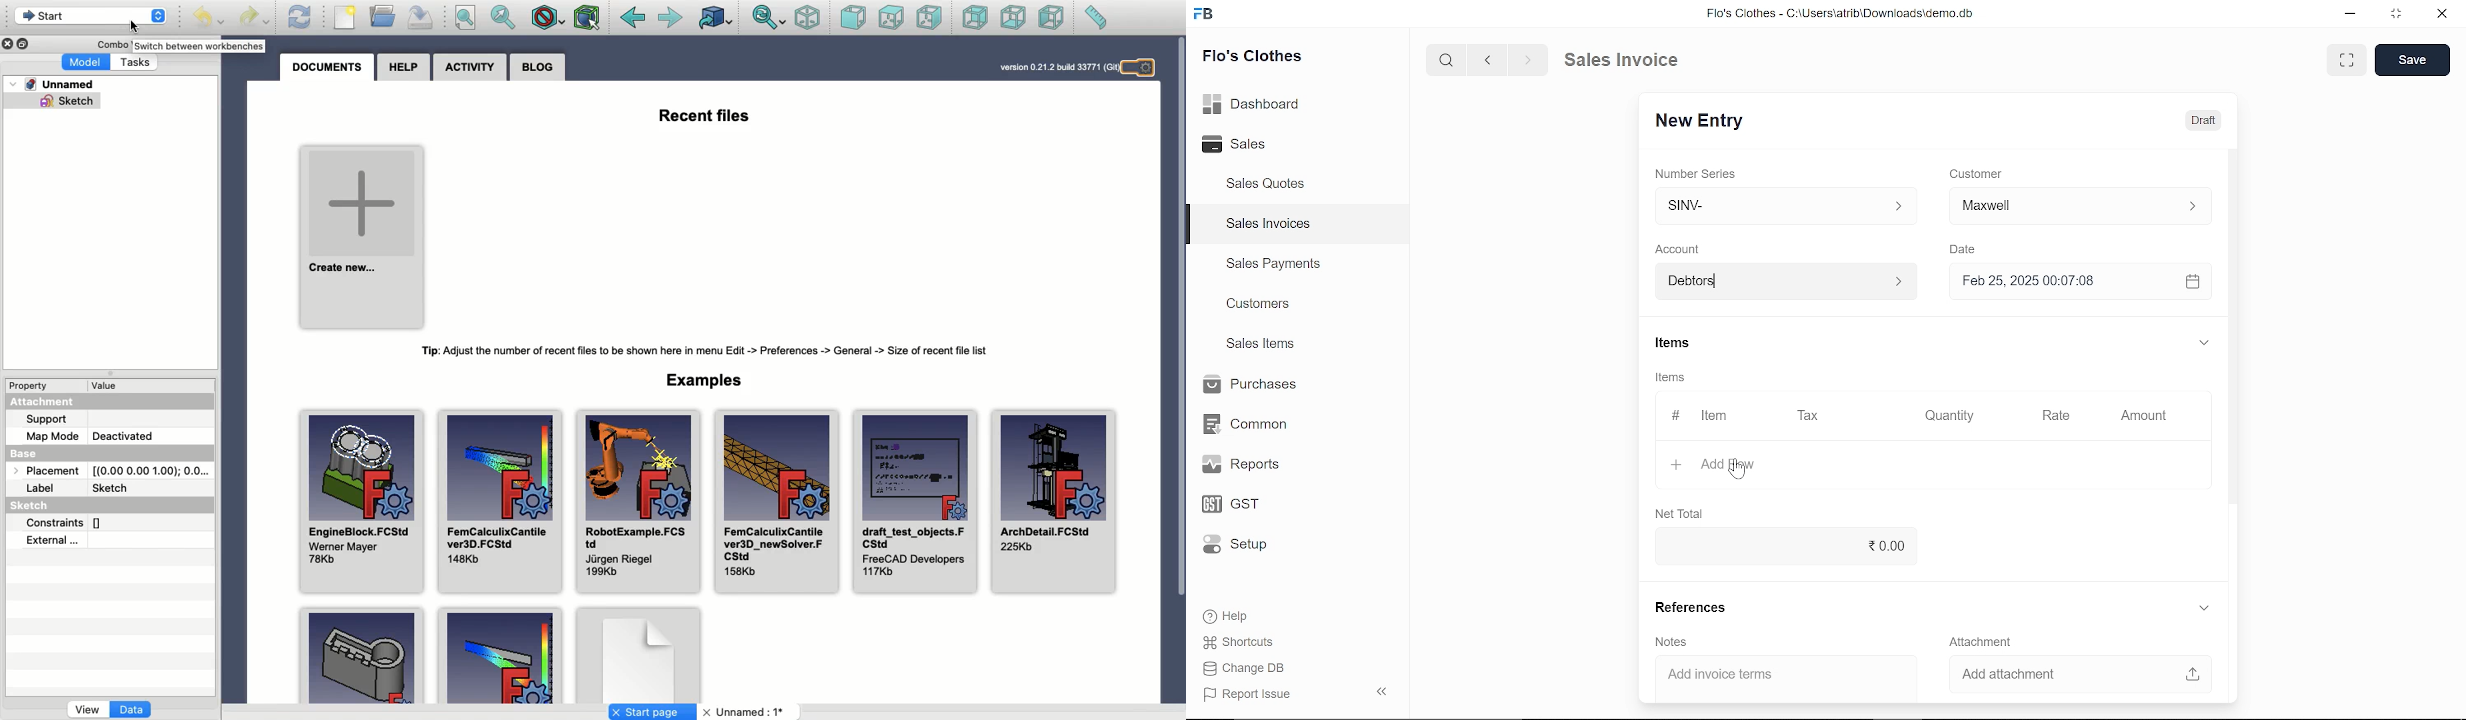 This screenshot has width=2492, height=728. Describe the element at coordinates (2076, 206) in the screenshot. I see `Insert Customer` at that location.